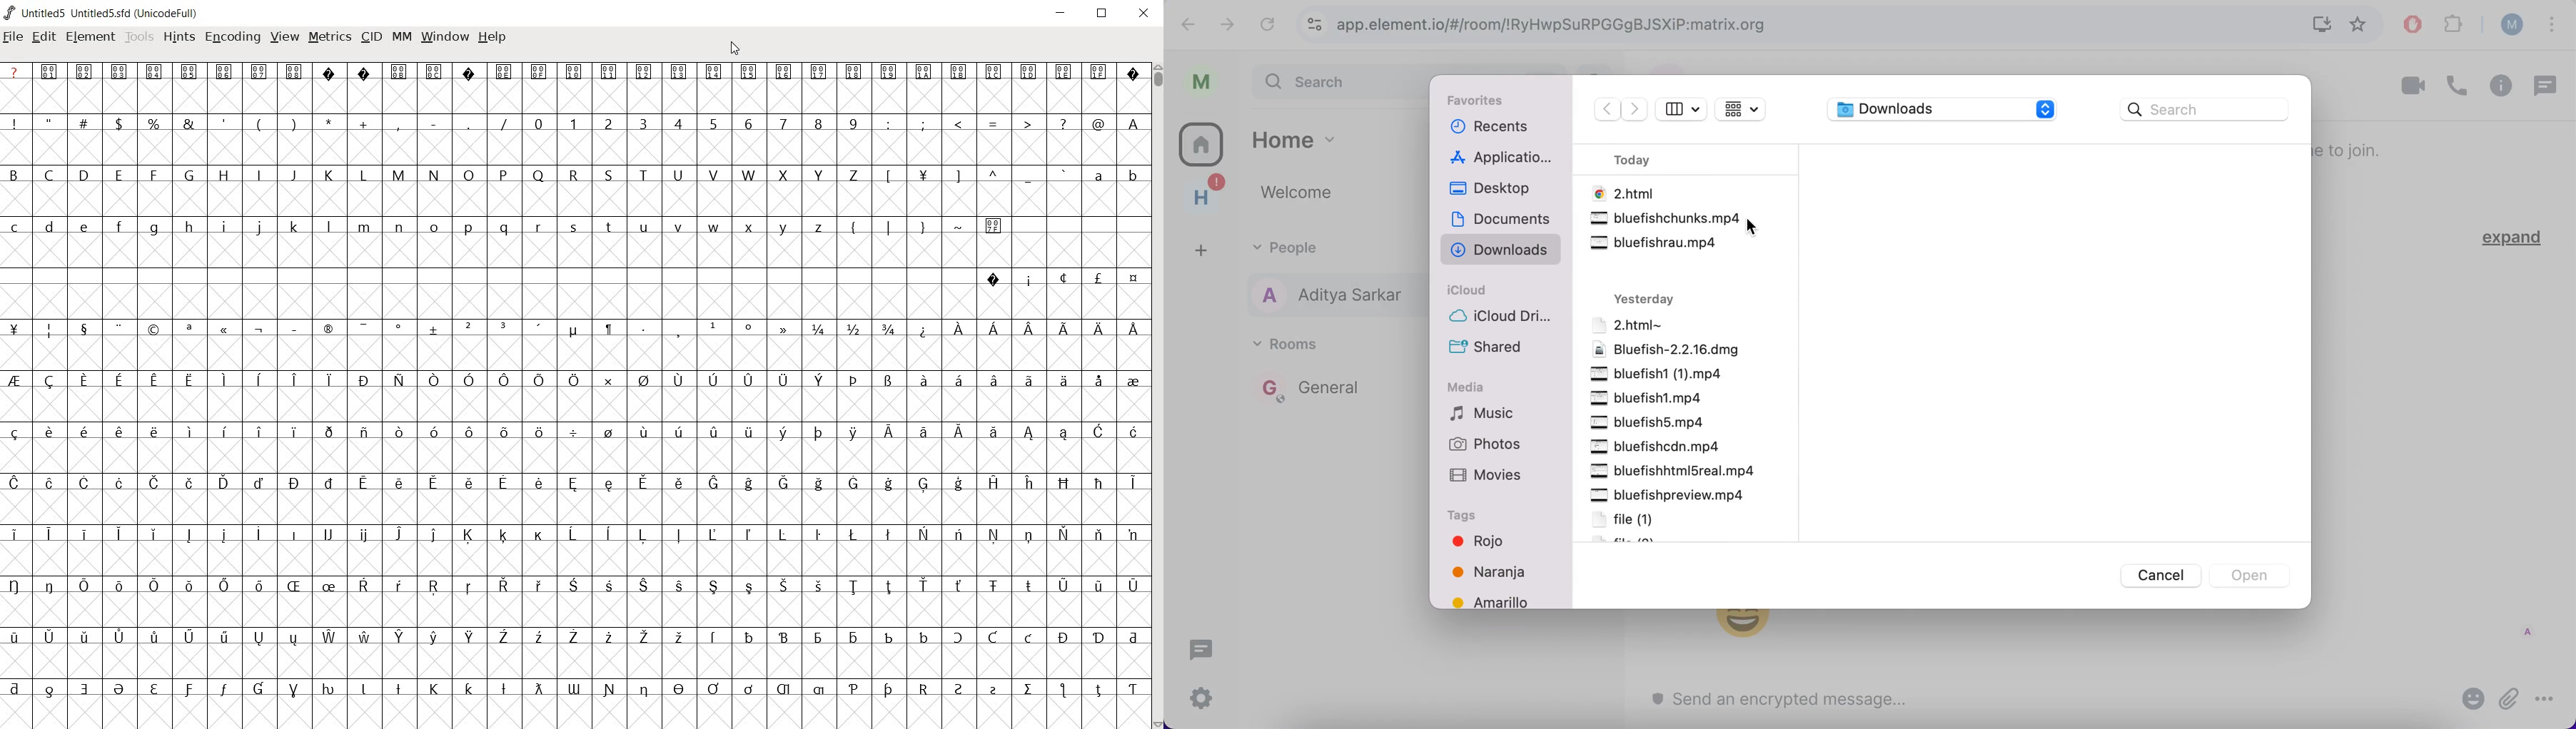 The width and height of the screenshot is (2576, 756). I want to click on Symbol, so click(610, 330).